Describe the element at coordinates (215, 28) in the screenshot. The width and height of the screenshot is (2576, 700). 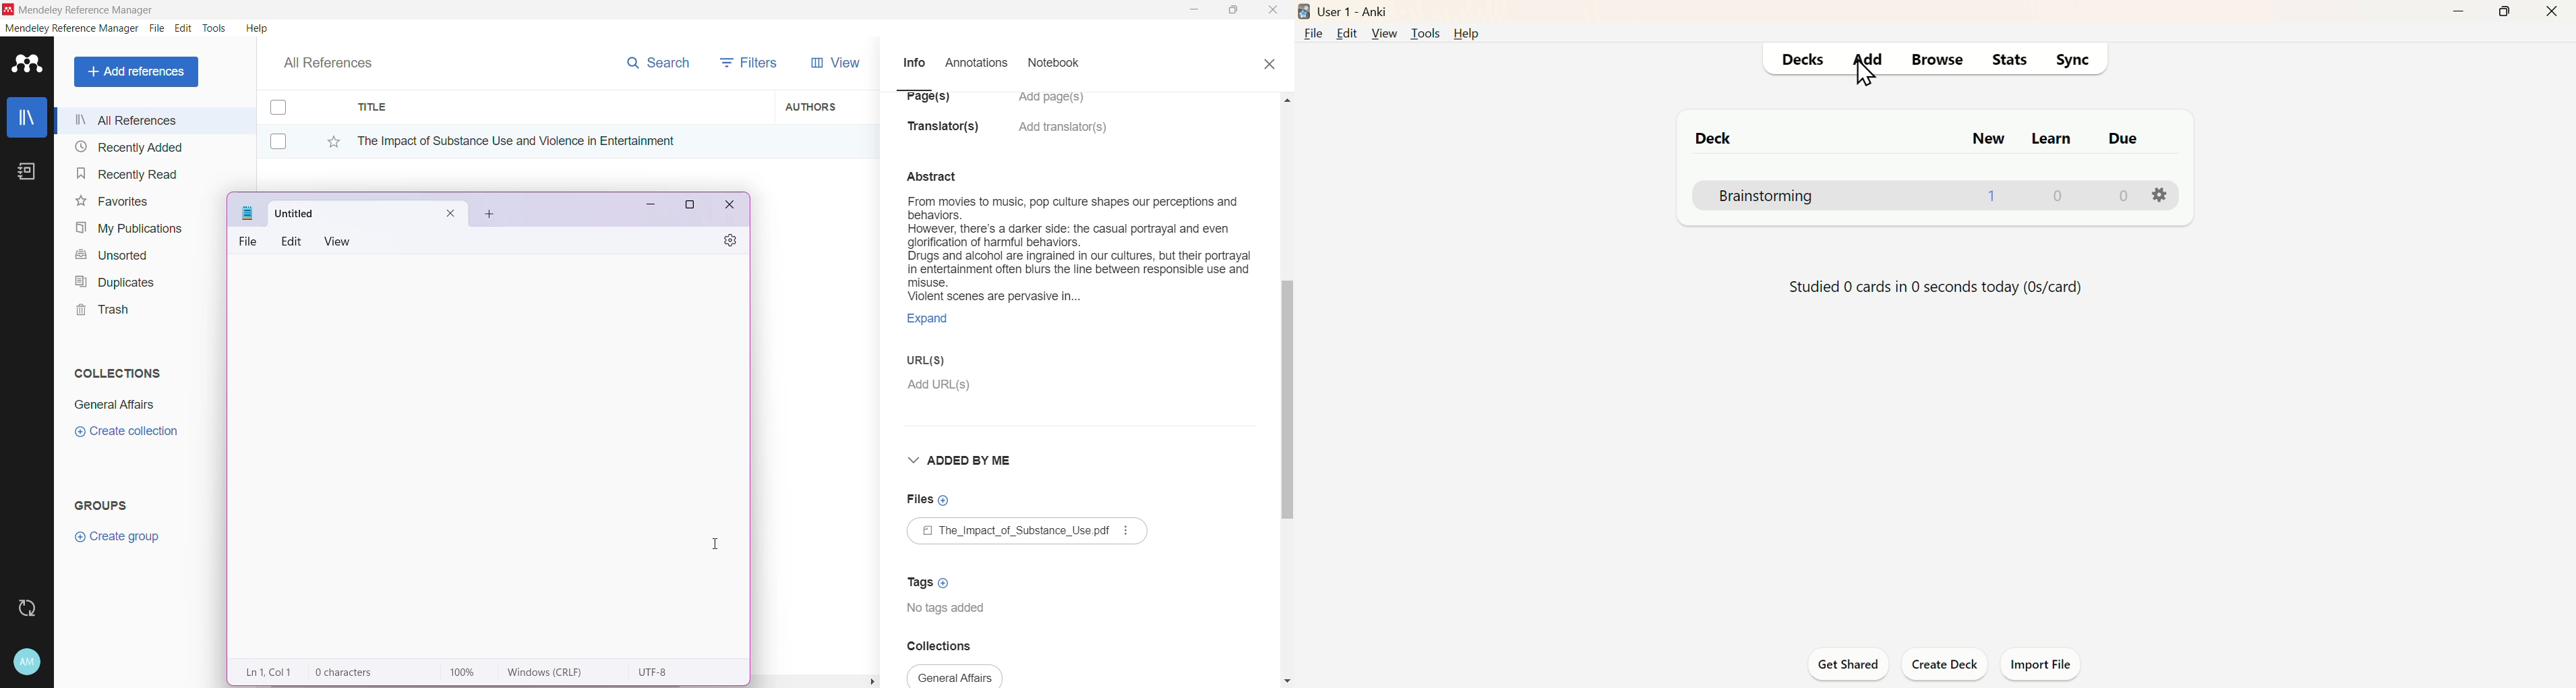
I see `Tools` at that location.